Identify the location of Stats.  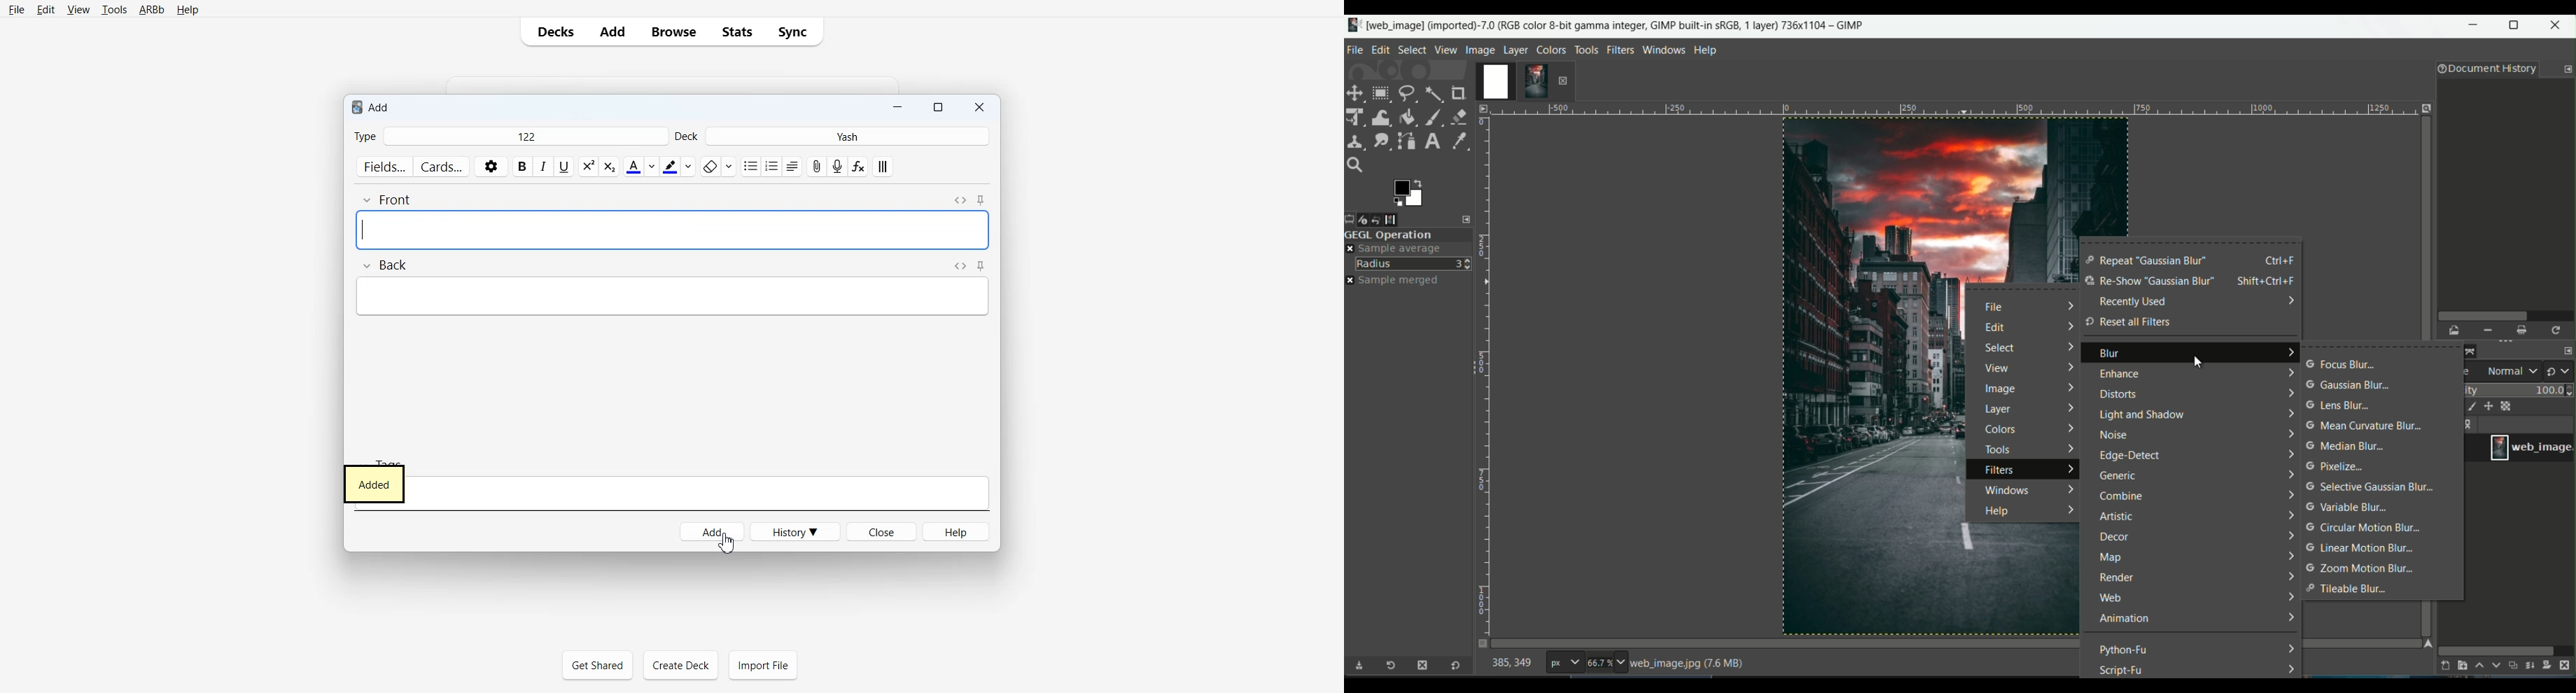
(736, 31).